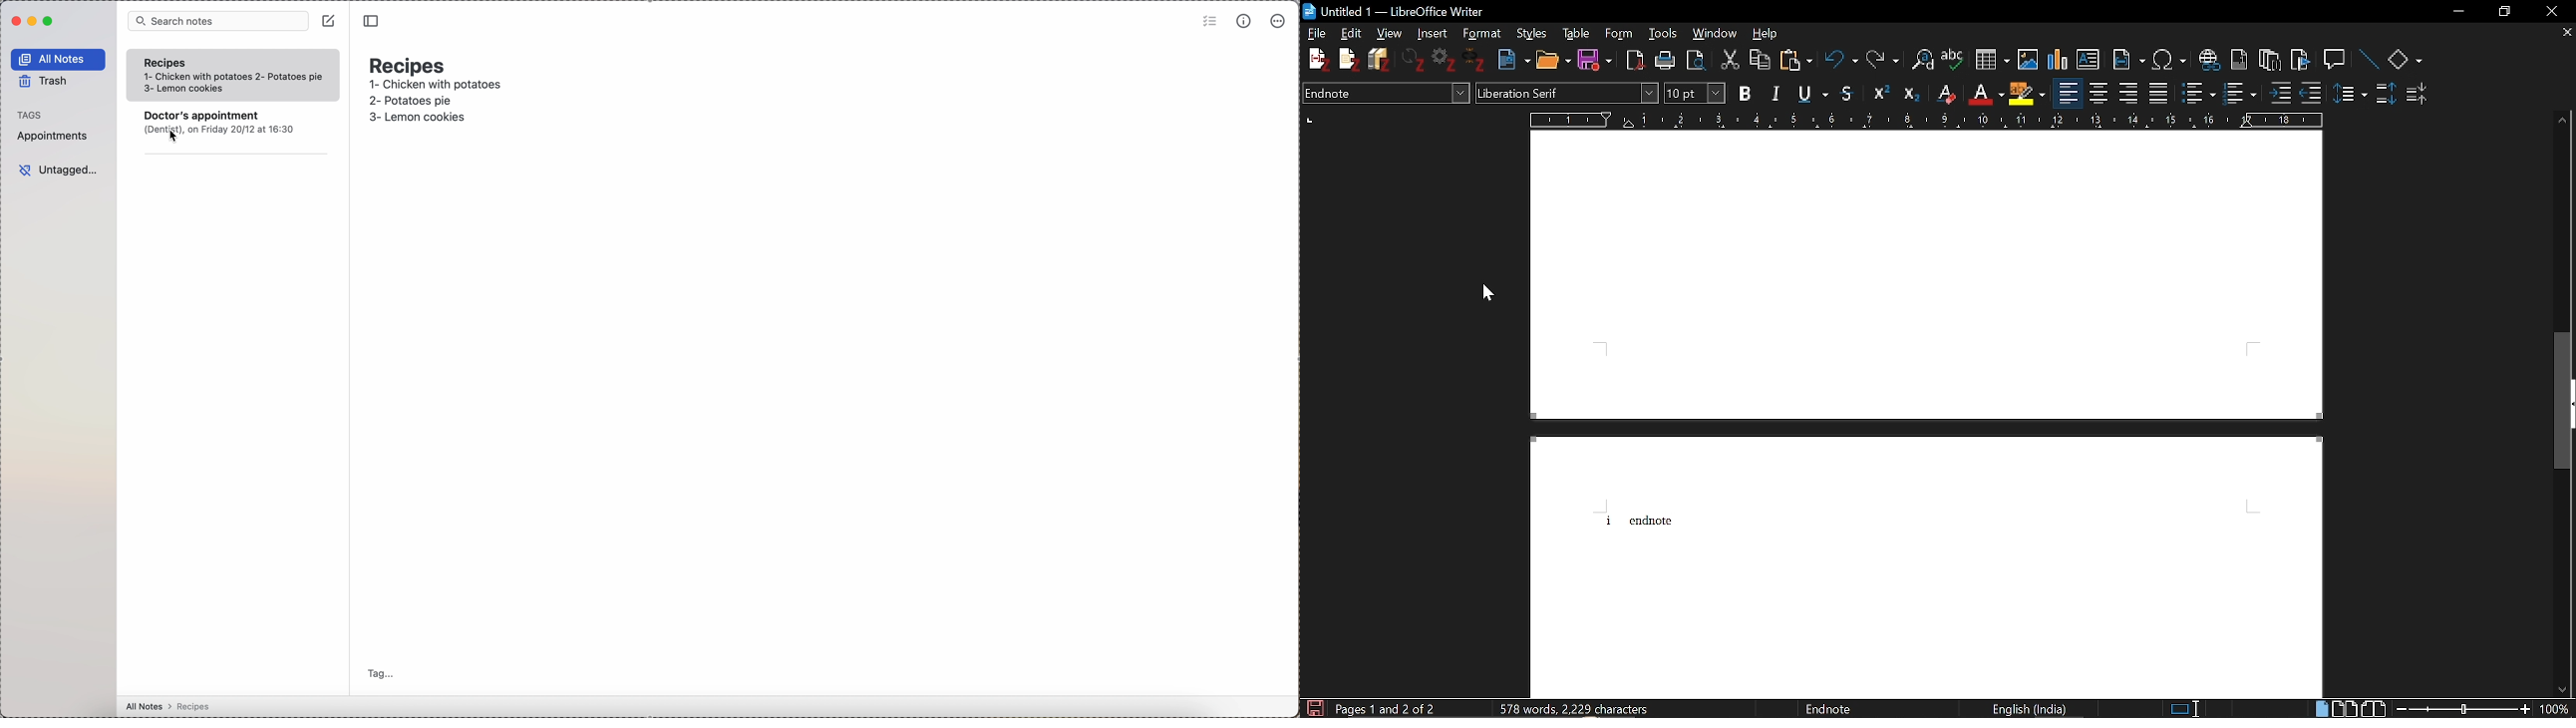 The width and height of the screenshot is (2576, 728). What do you see at coordinates (1992, 63) in the screenshot?
I see `Add table` at bounding box center [1992, 63].